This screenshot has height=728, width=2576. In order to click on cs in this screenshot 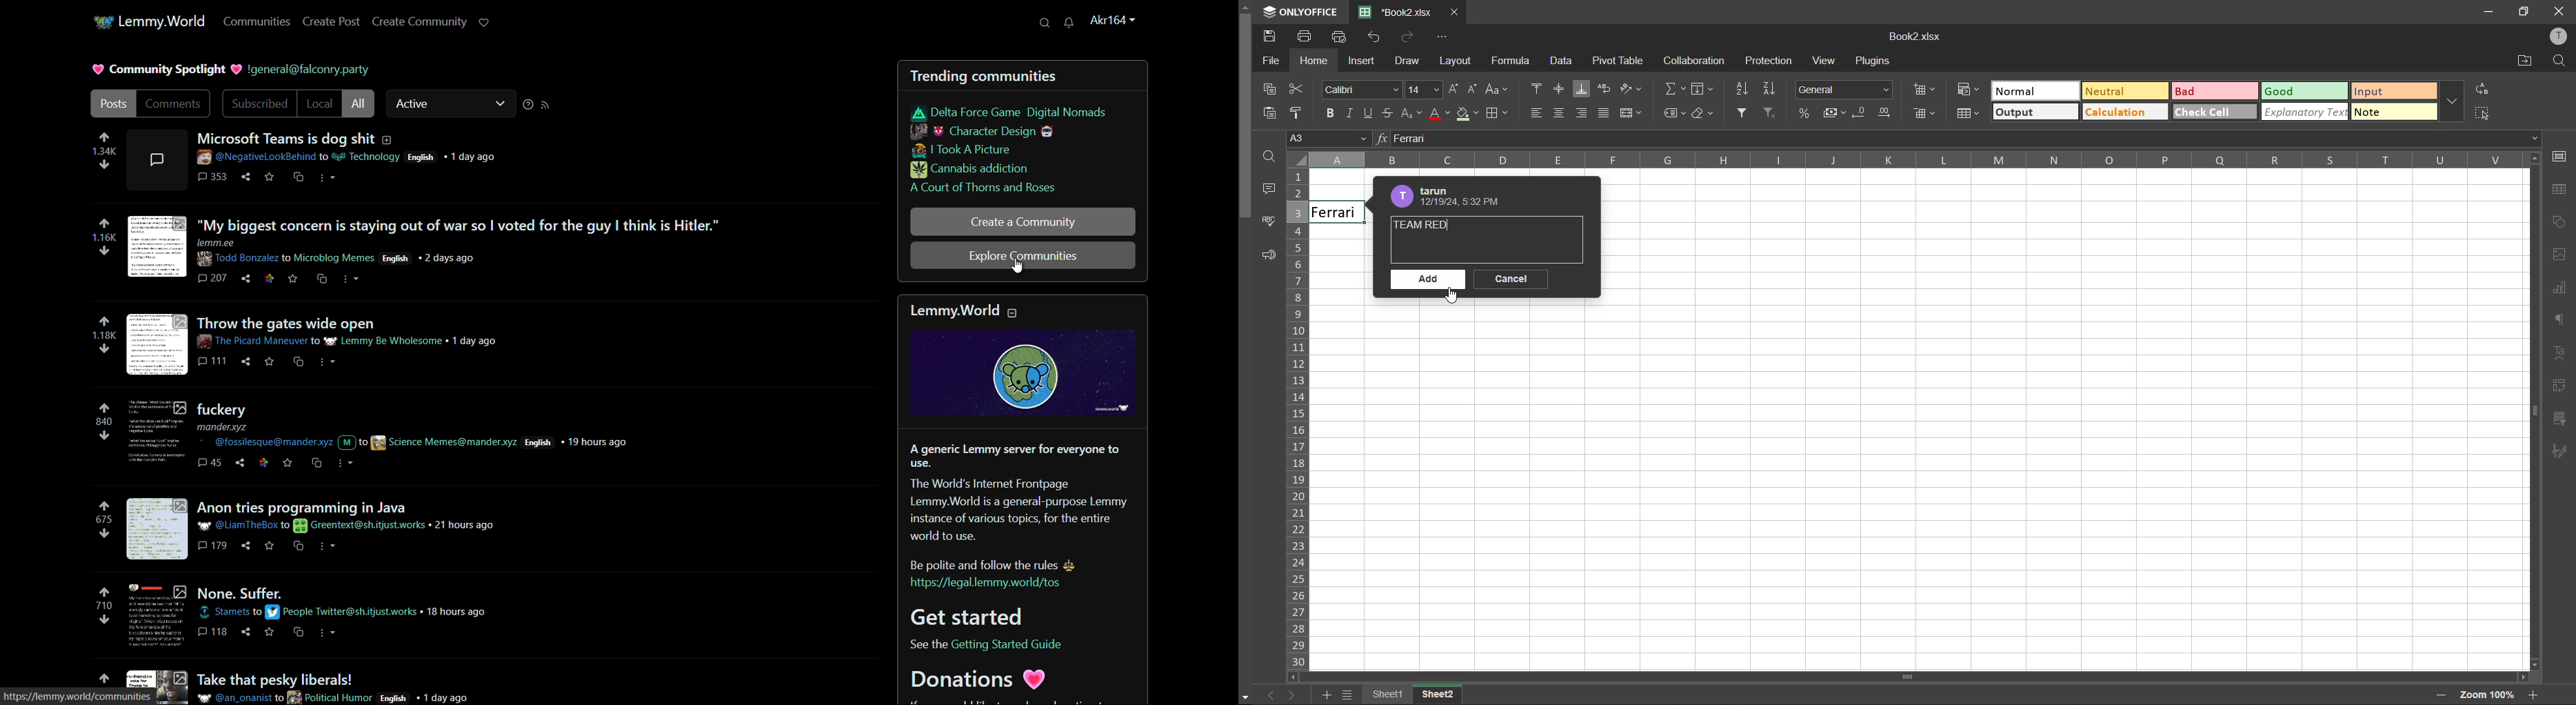, I will do `click(318, 463)`.